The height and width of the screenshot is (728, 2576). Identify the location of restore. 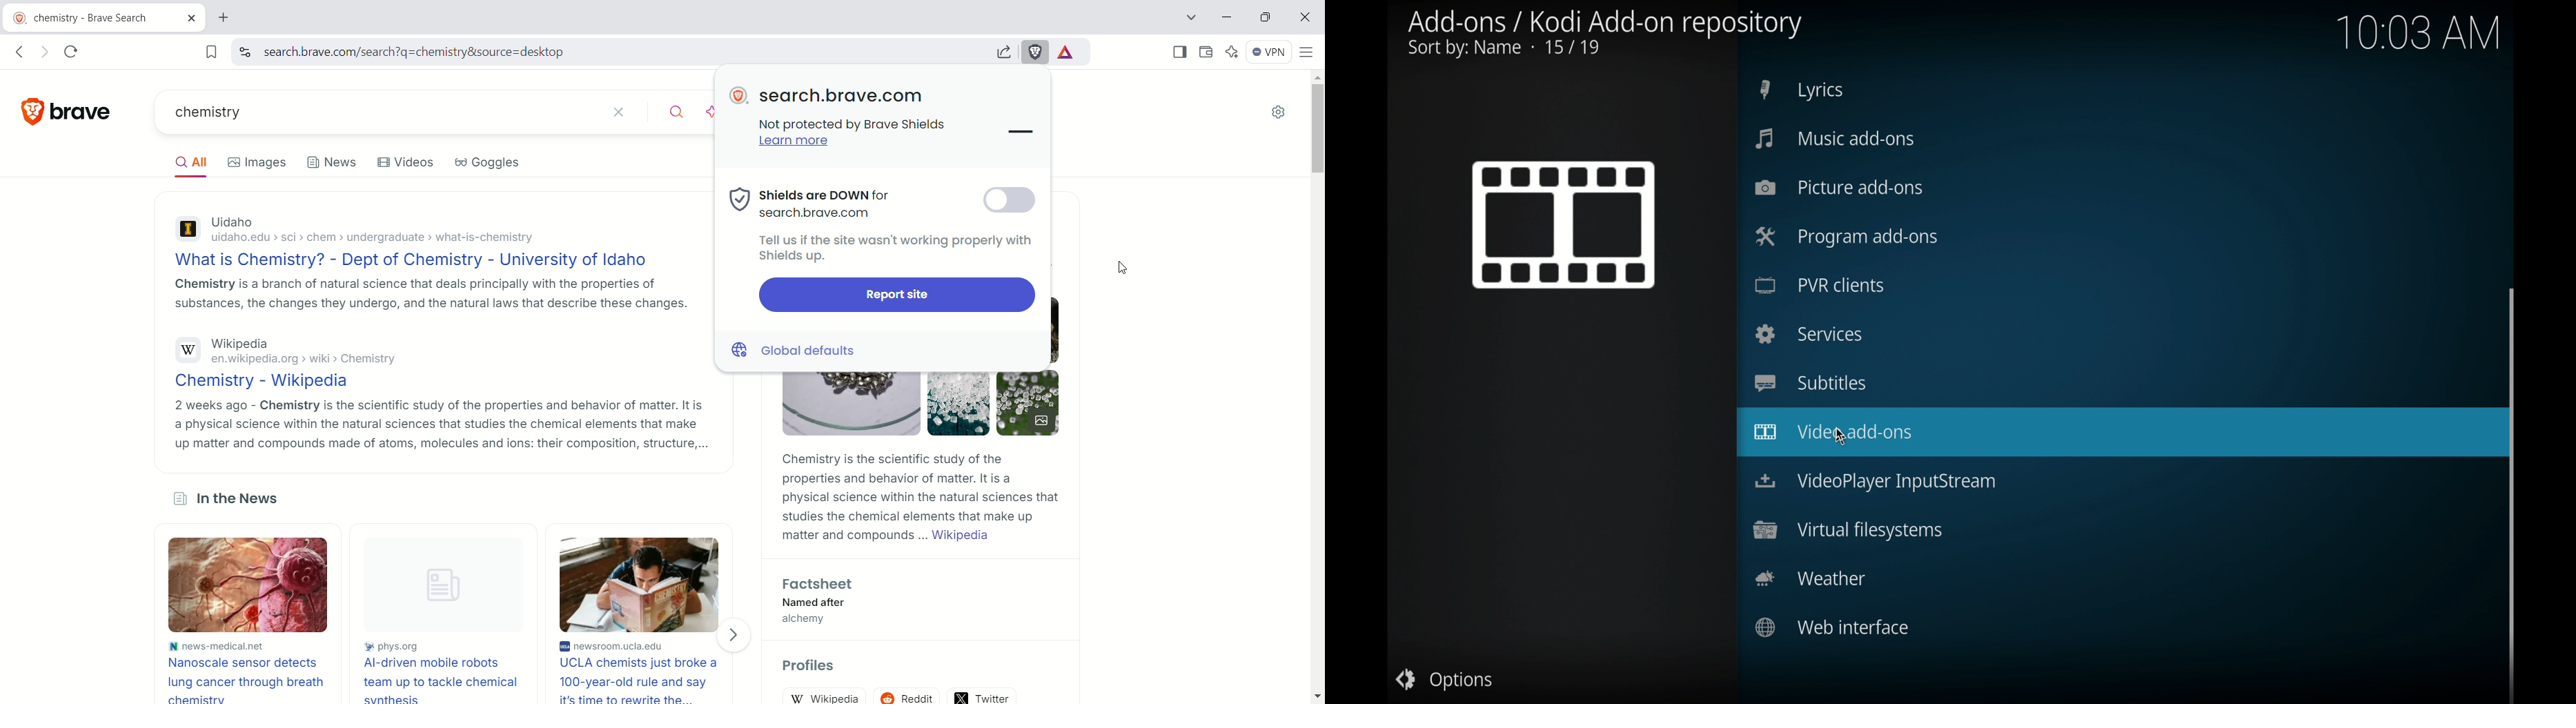
(1266, 17).